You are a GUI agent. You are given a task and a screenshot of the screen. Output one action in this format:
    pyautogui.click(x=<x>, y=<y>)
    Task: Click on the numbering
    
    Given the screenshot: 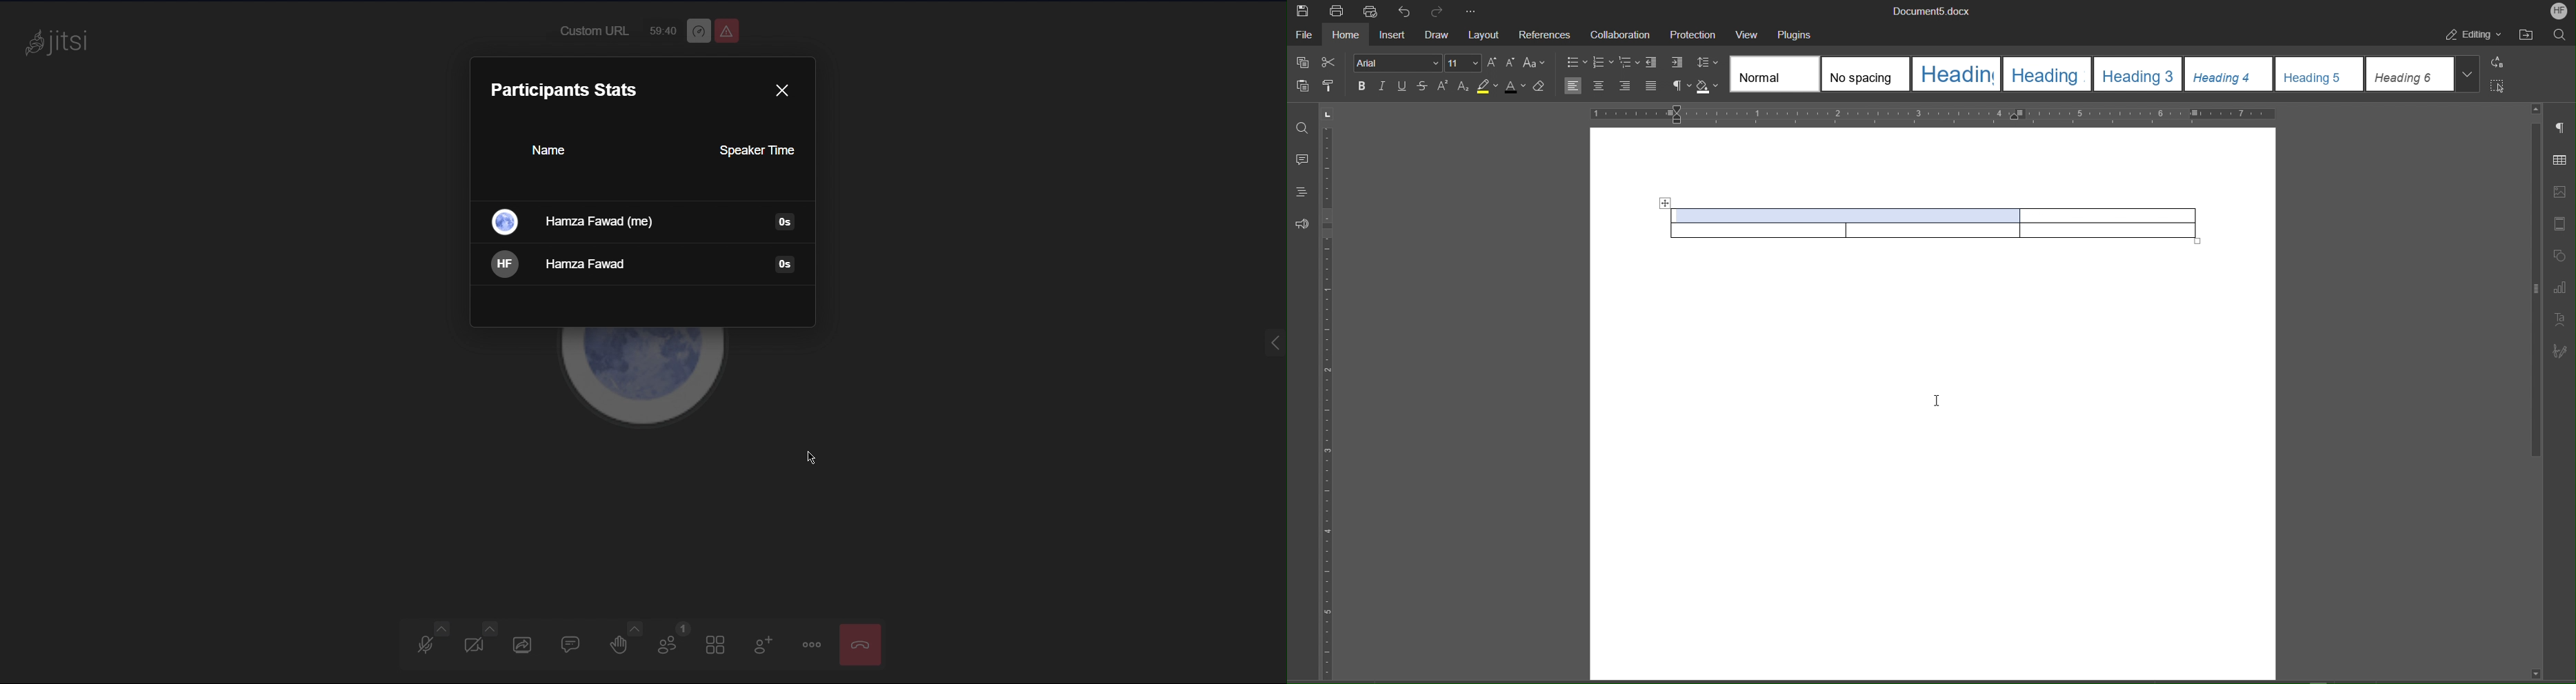 What is the action you would take?
    pyautogui.click(x=1603, y=64)
    